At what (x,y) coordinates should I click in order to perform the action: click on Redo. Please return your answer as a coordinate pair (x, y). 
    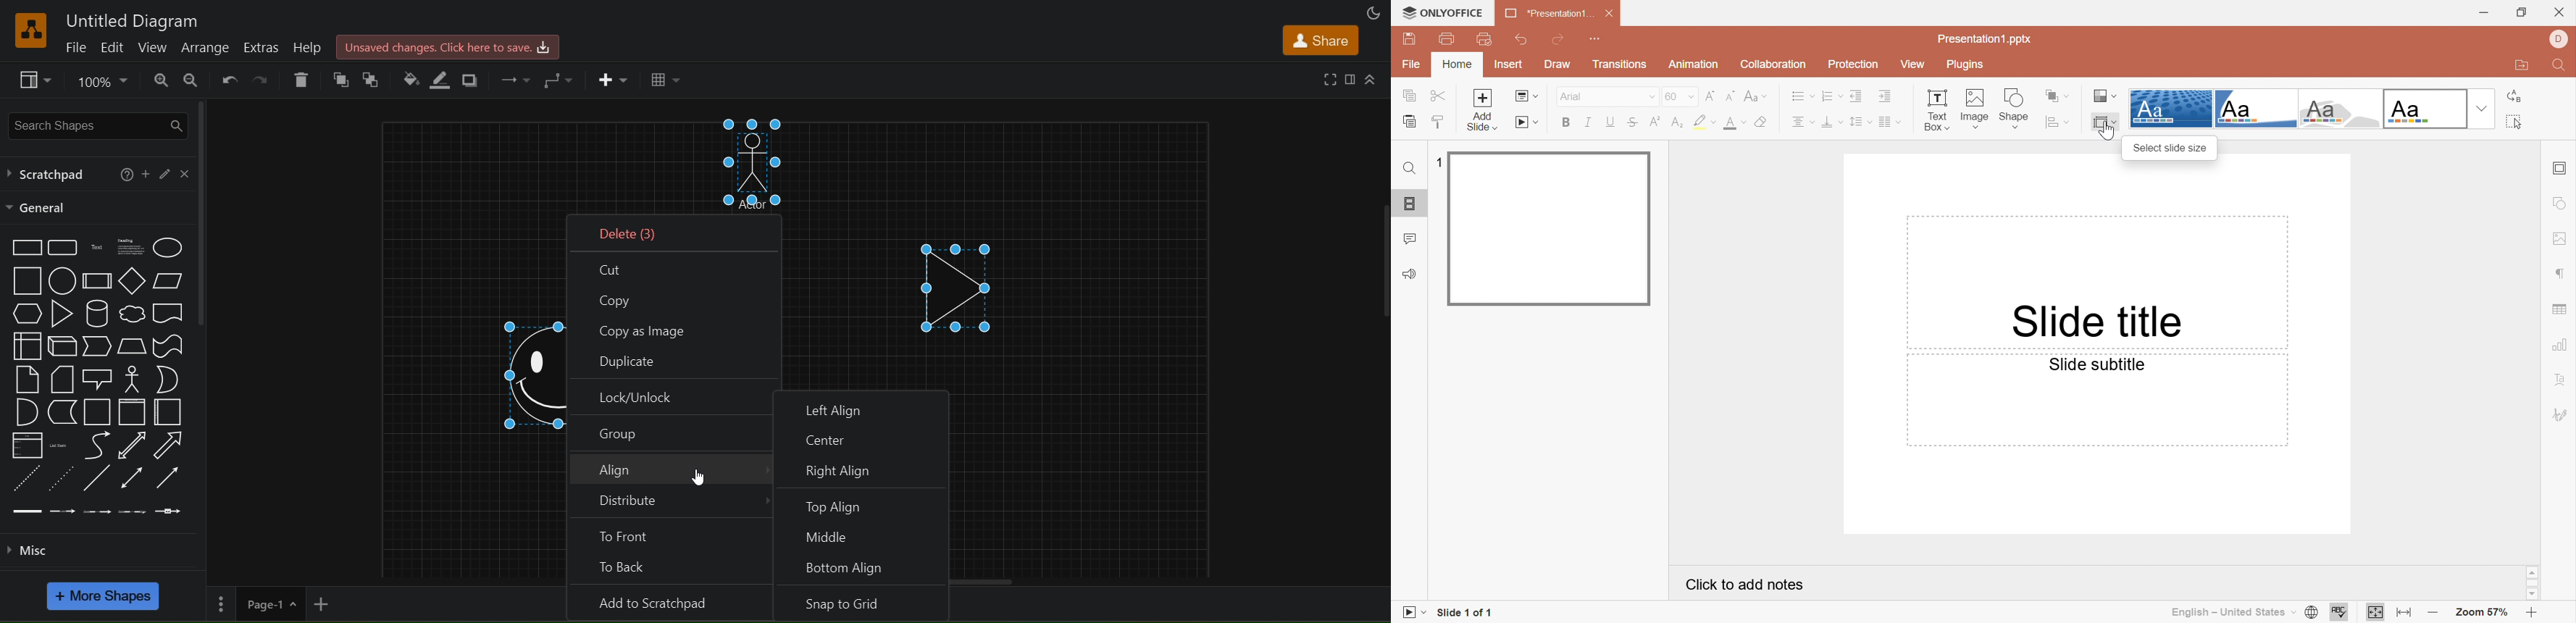
    Looking at the image, I should click on (1559, 41).